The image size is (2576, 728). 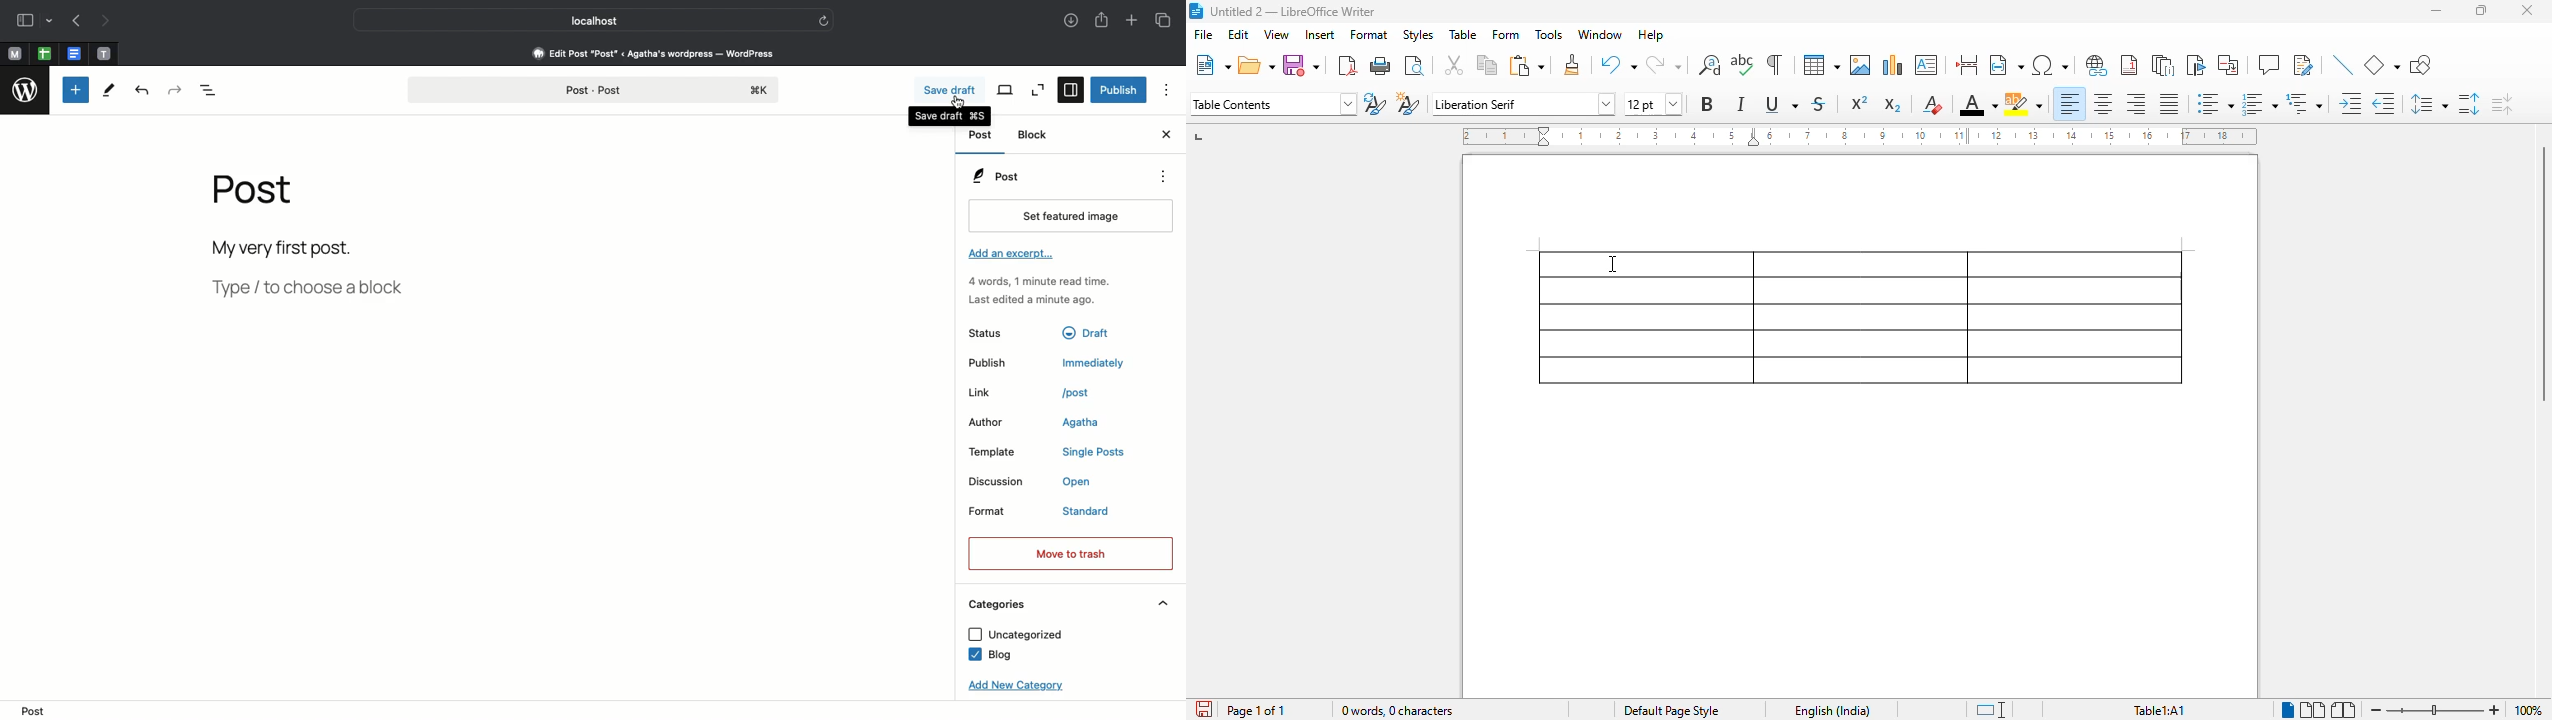 I want to click on toggle ordered list, so click(x=2260, y=104).